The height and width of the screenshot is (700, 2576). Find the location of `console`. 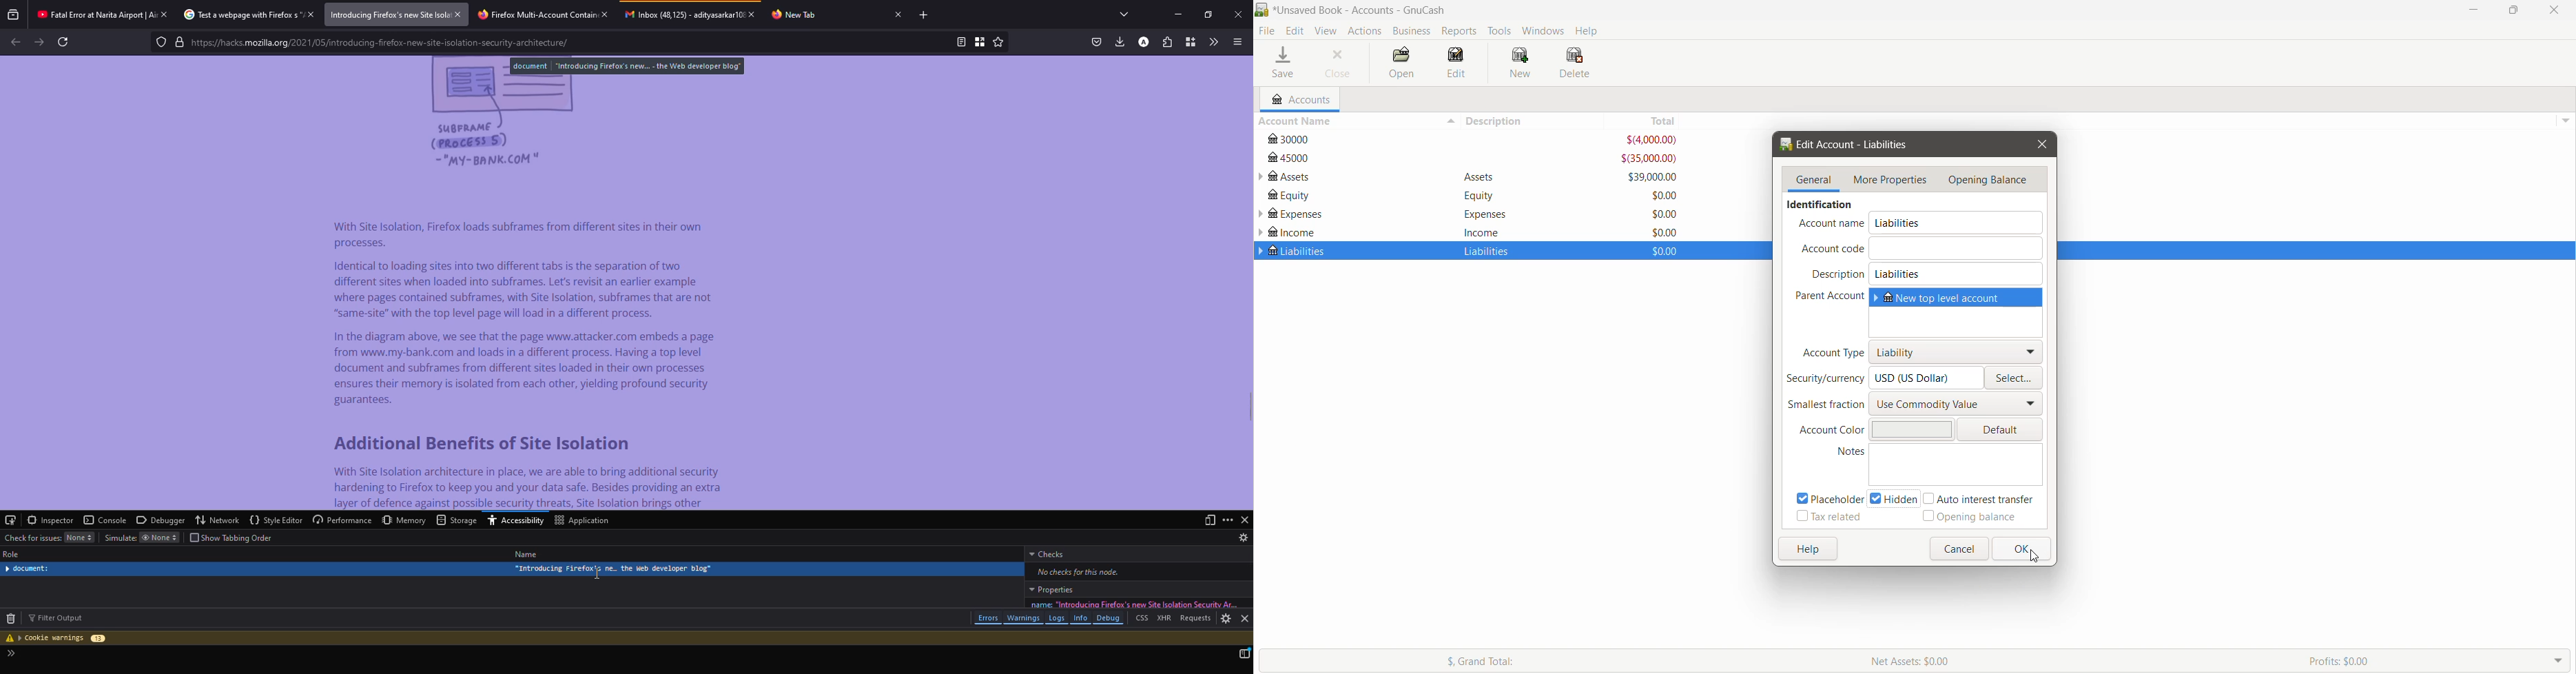

console is located at coordinates (104, 520).